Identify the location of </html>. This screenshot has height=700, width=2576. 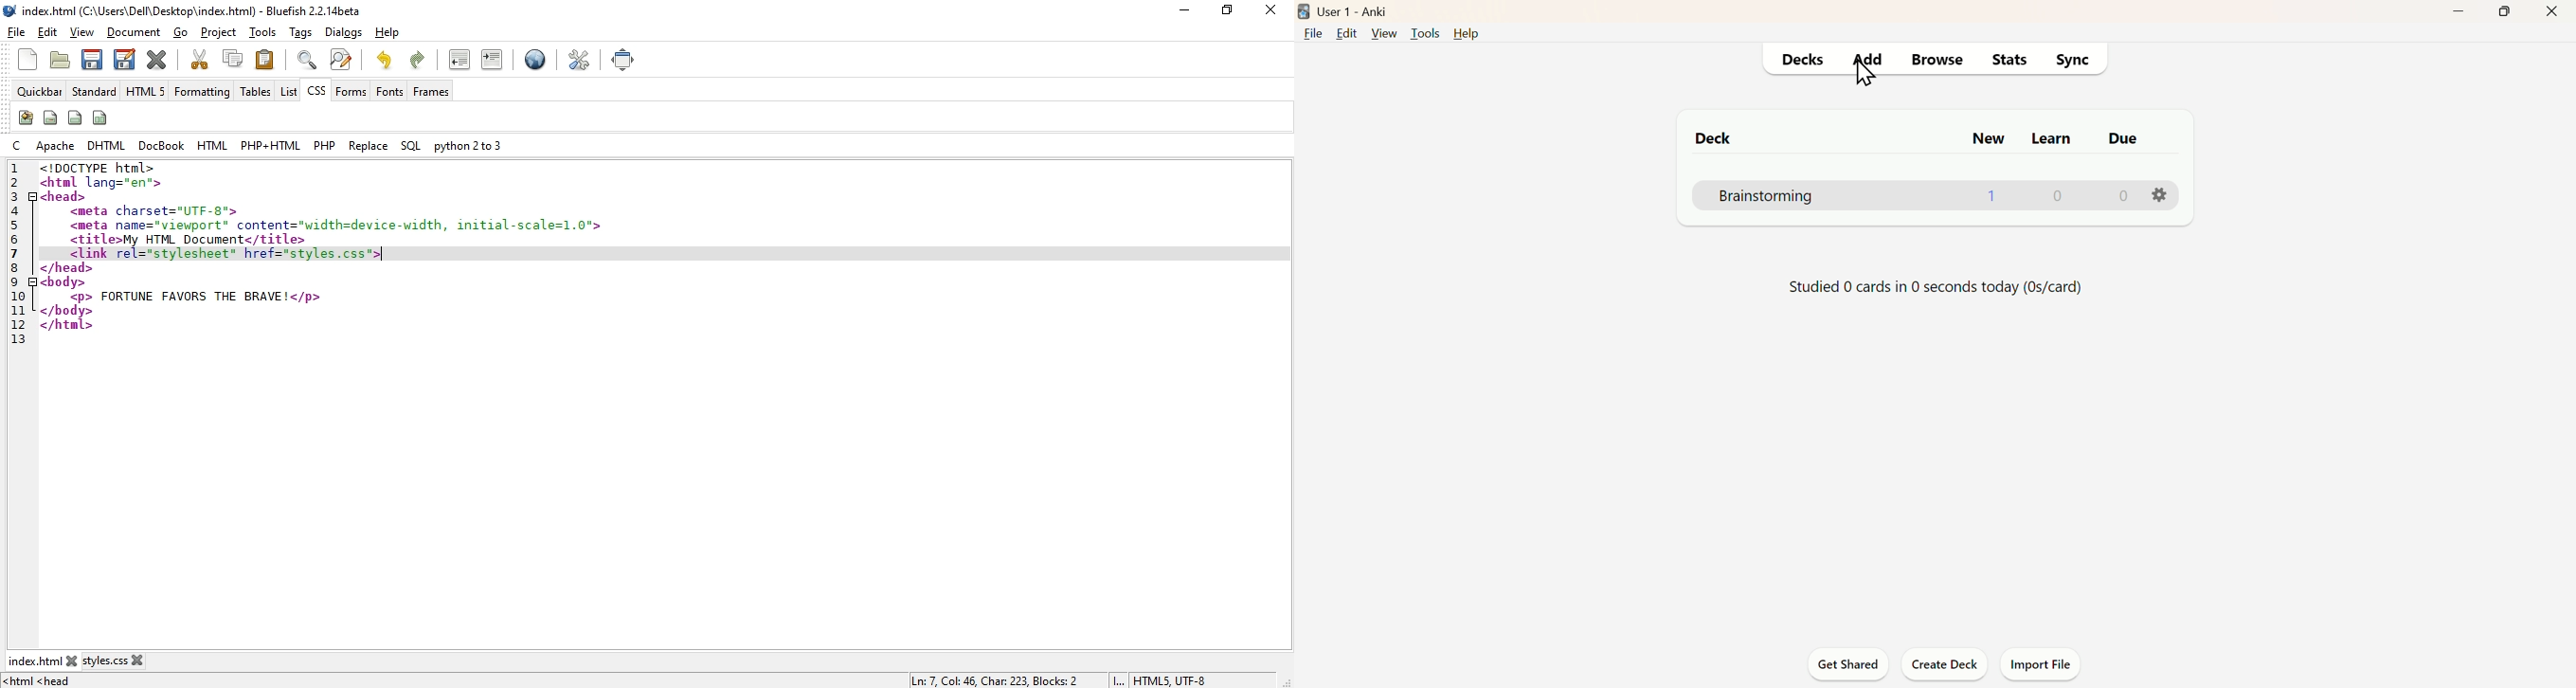
(68, 325).